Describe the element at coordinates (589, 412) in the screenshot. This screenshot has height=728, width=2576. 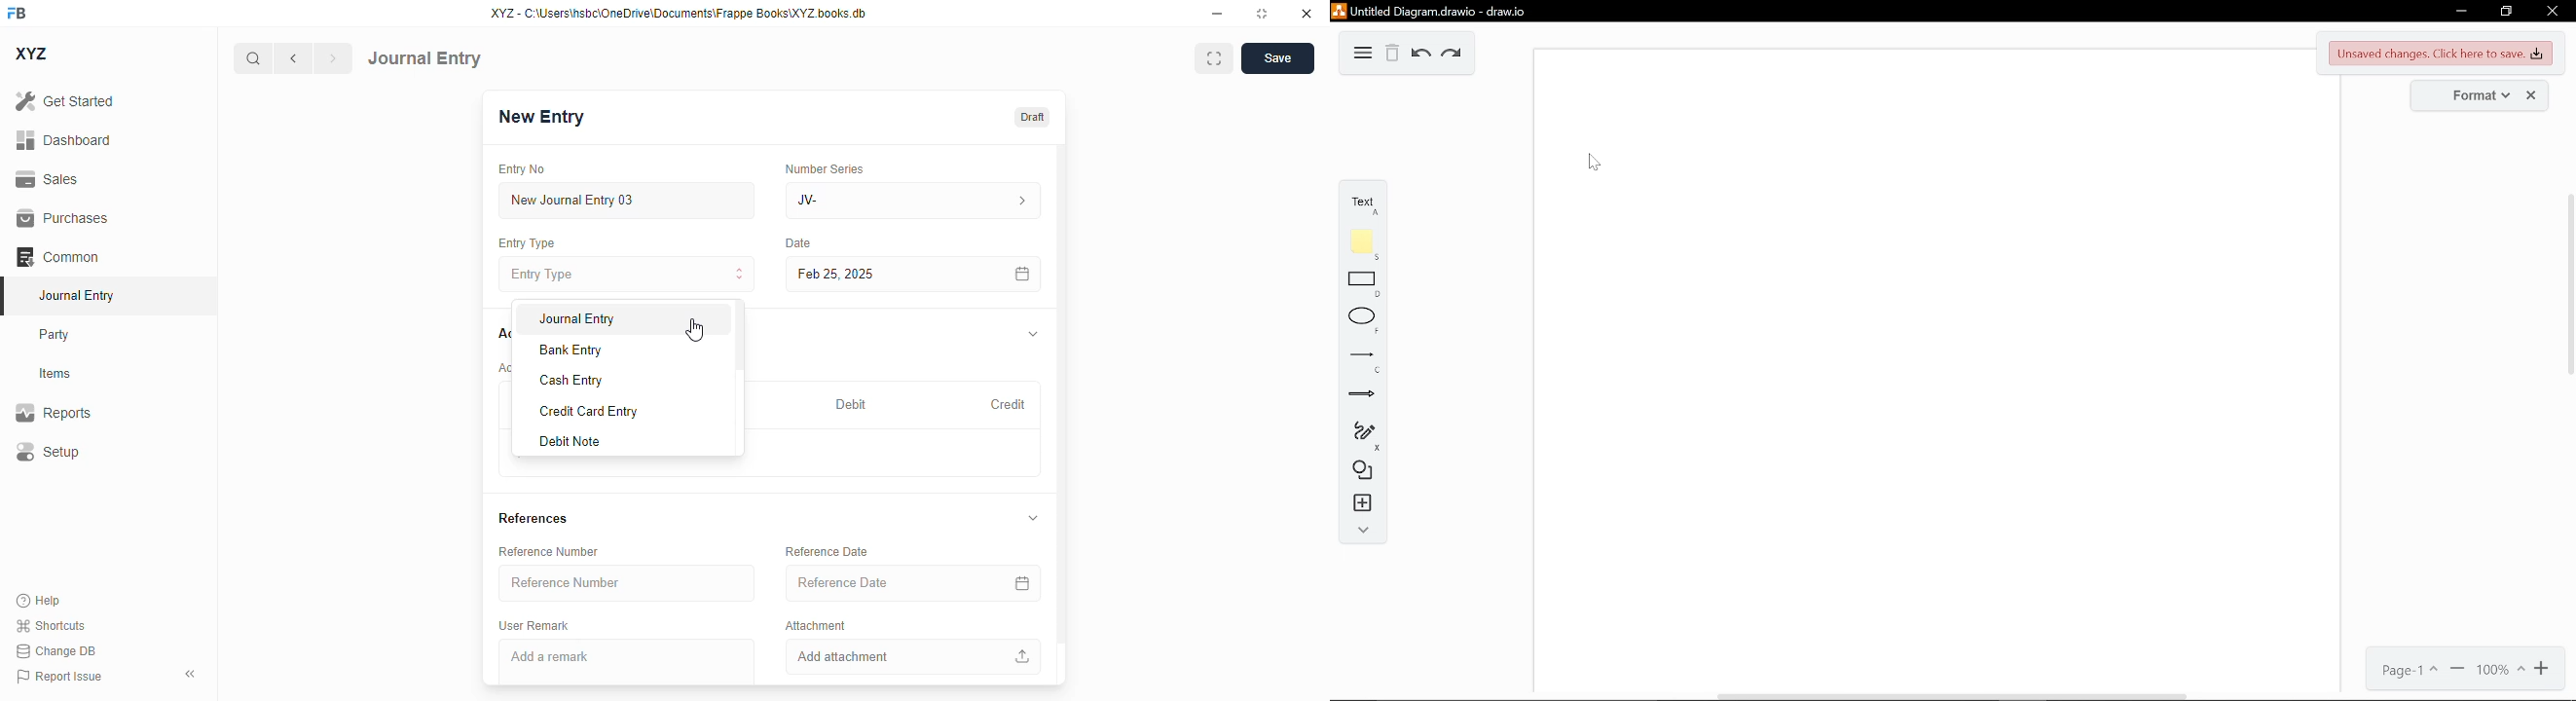
I see `credit card entry` at that location.